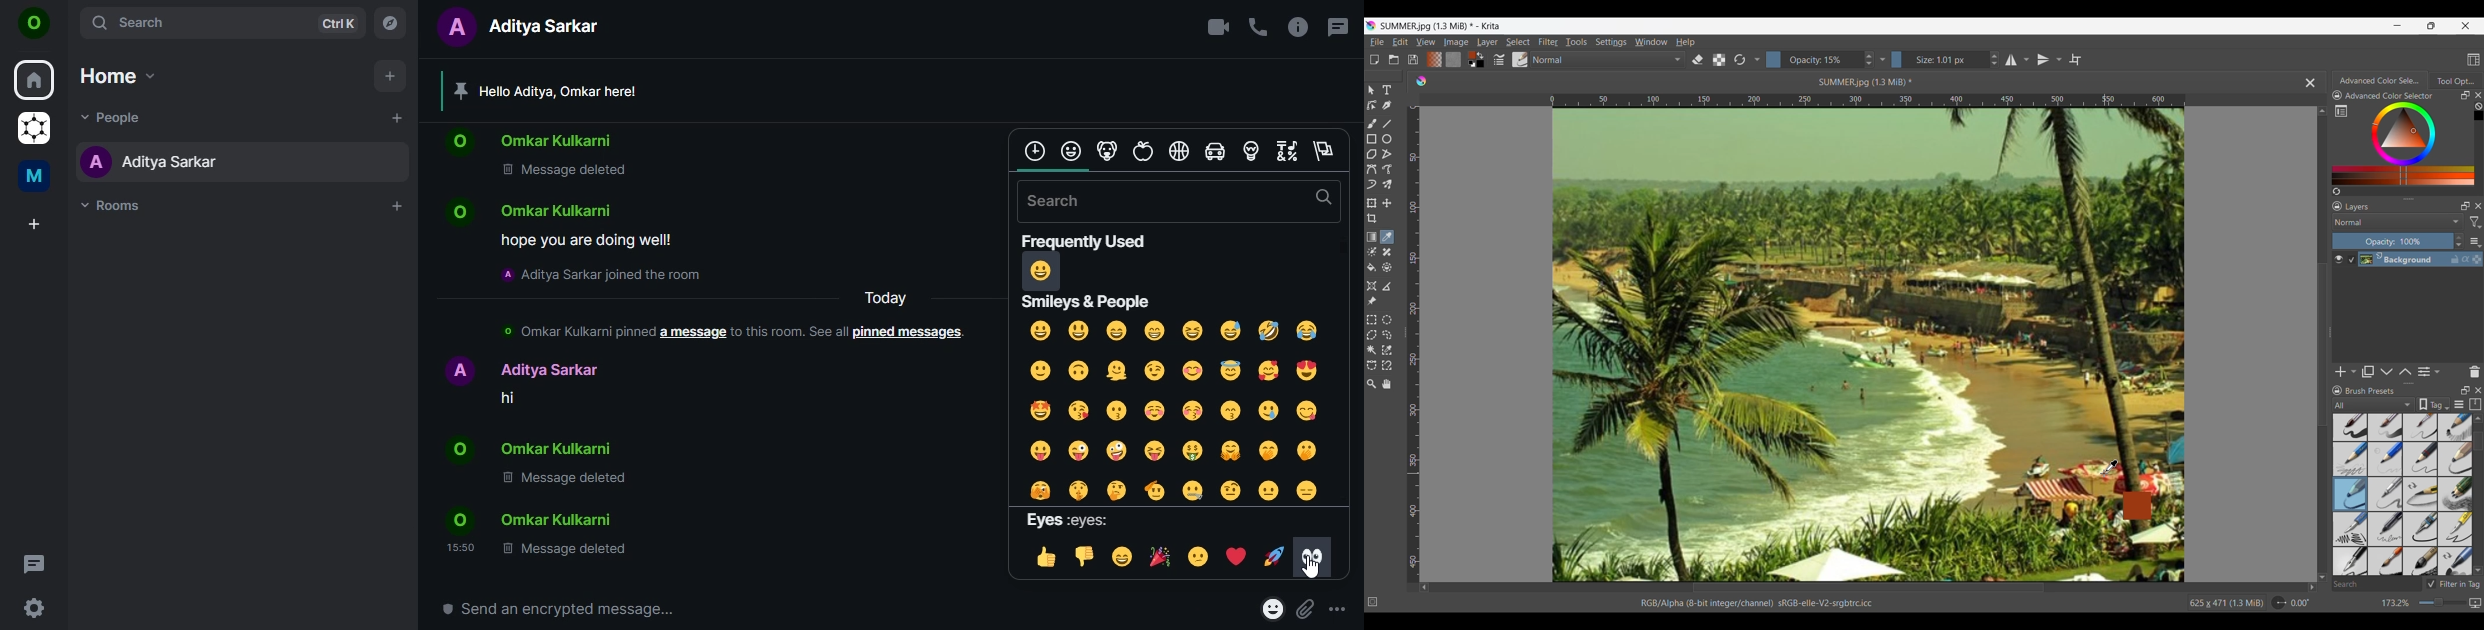 The image size is (2492, 644). I want to click on kissing face with smiling face, so click(1229, 410).